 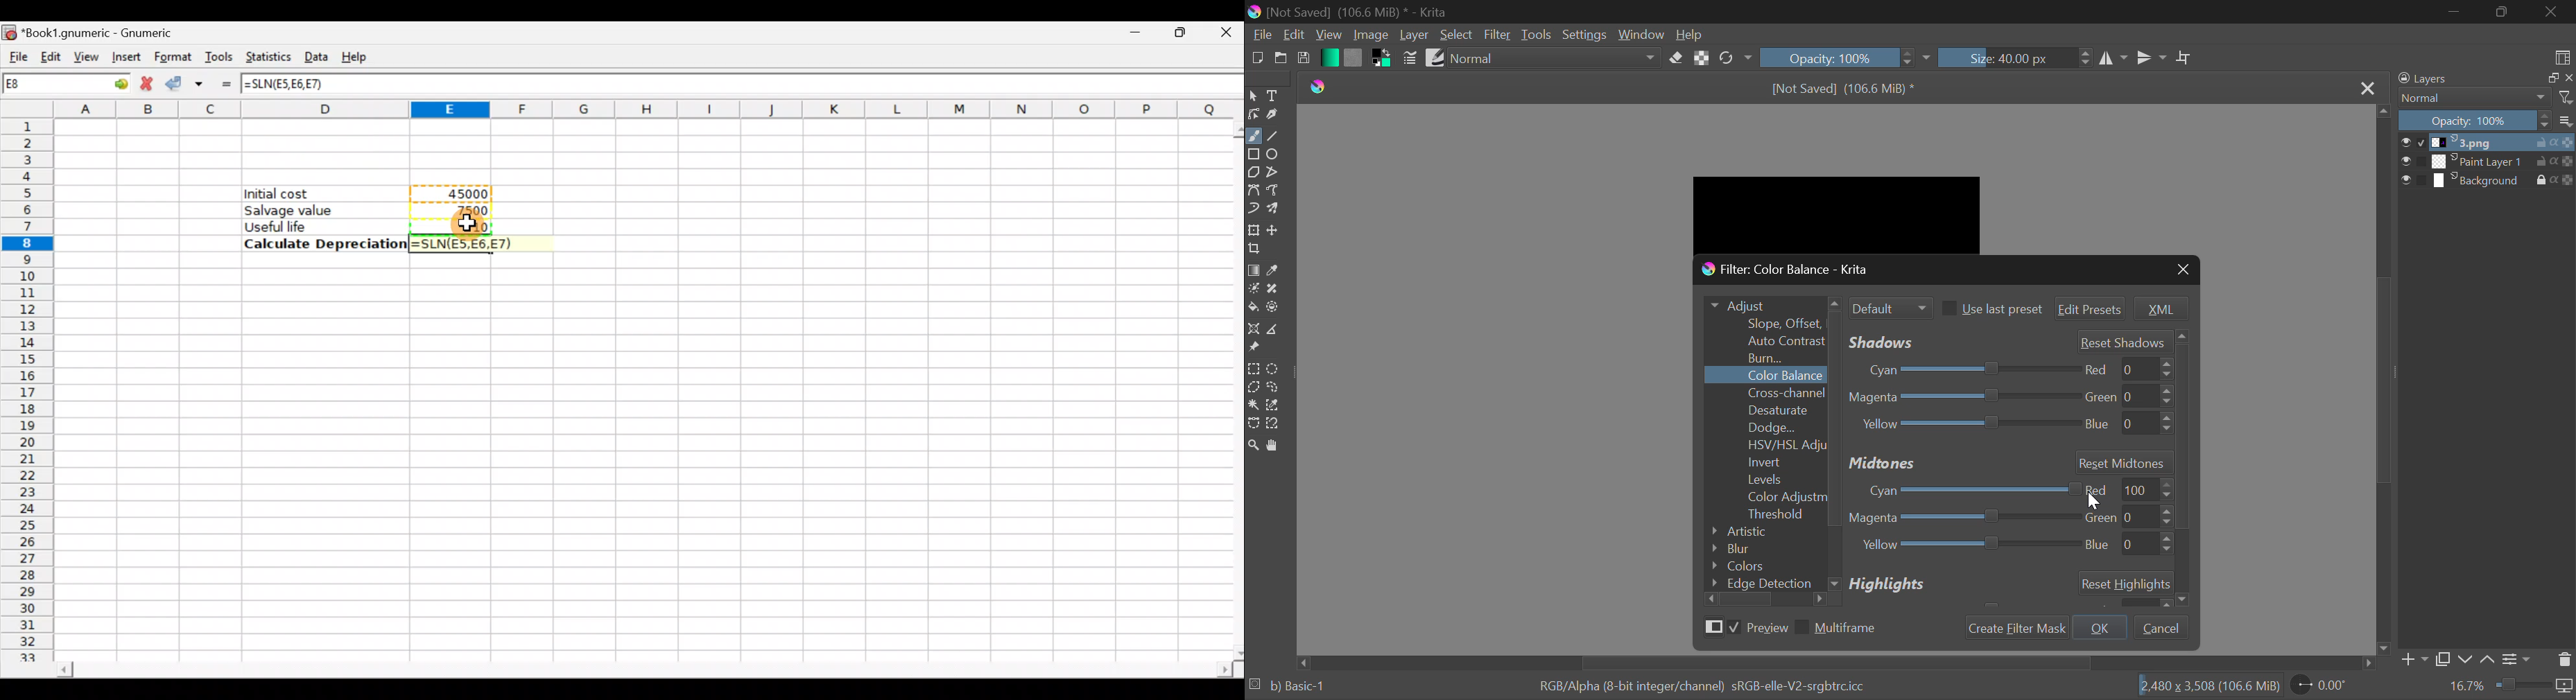 I want to click on Cancel change, so click(x=147, y=84).